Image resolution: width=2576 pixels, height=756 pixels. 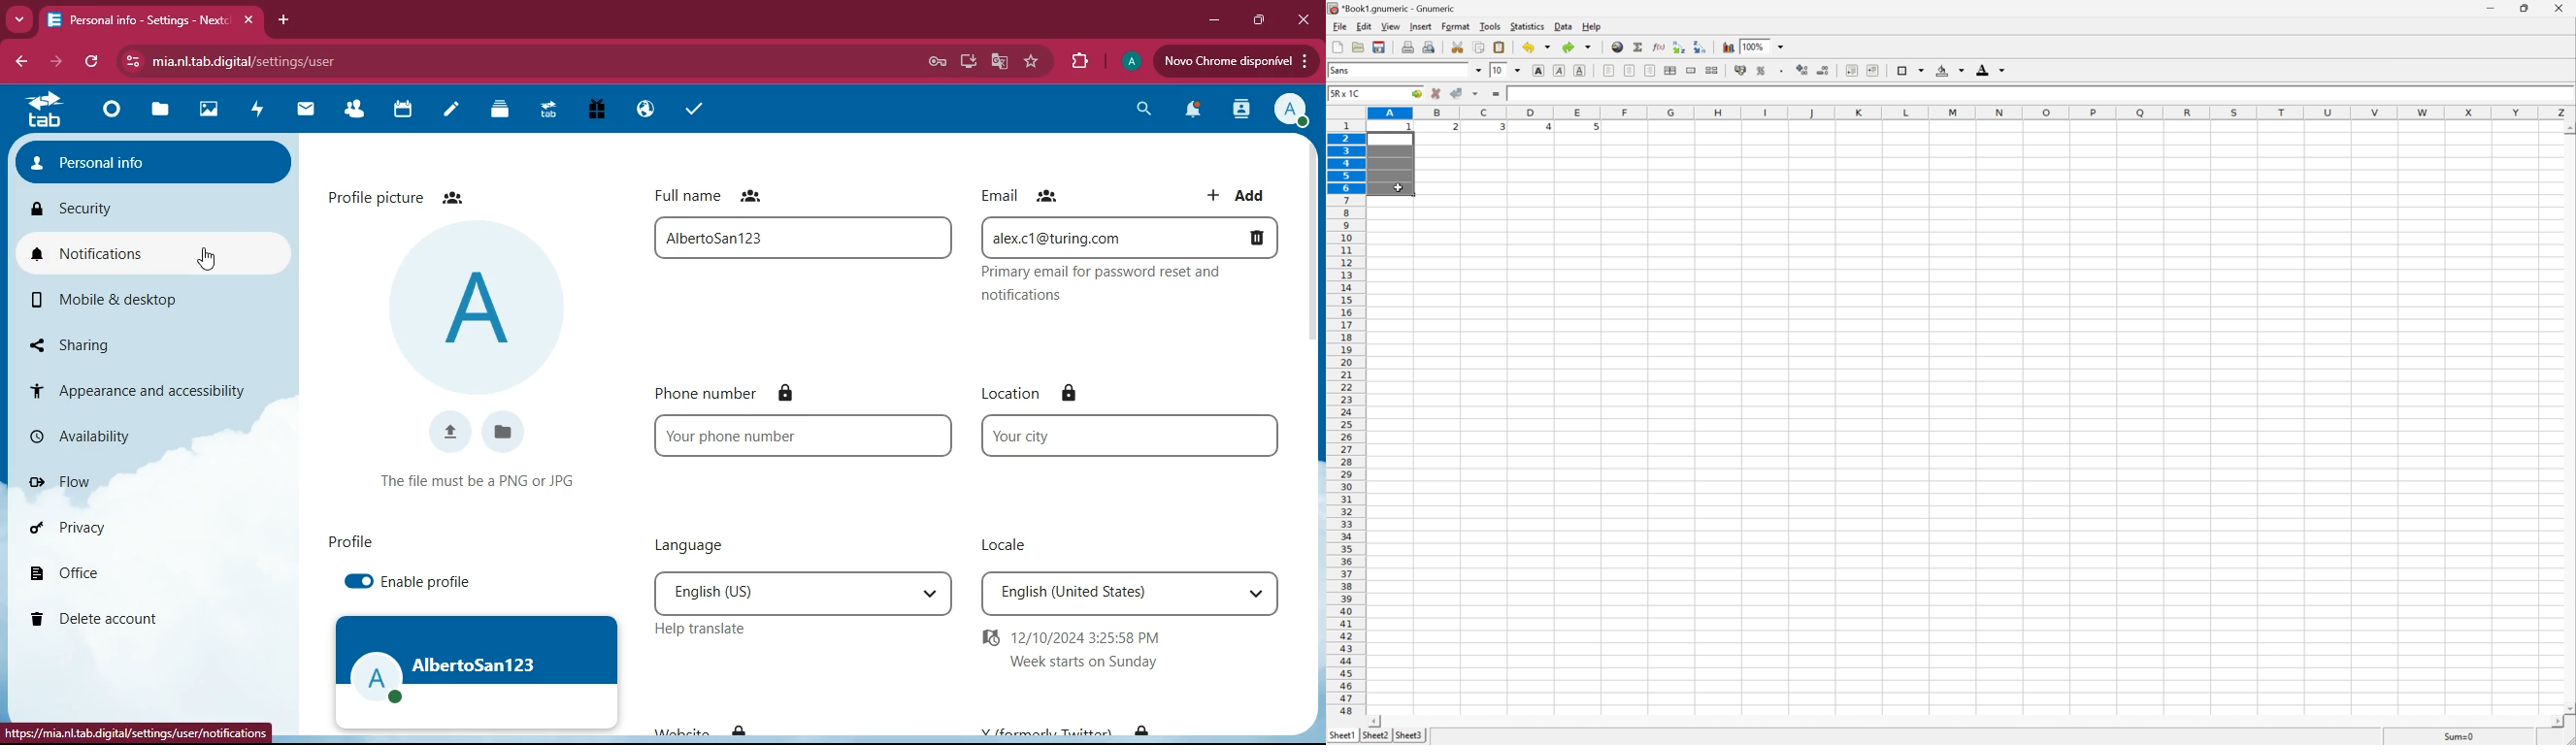 What do you see at coordinates (505, 434) in the screenshot?
I see `files` at bounding box center [505, 434].